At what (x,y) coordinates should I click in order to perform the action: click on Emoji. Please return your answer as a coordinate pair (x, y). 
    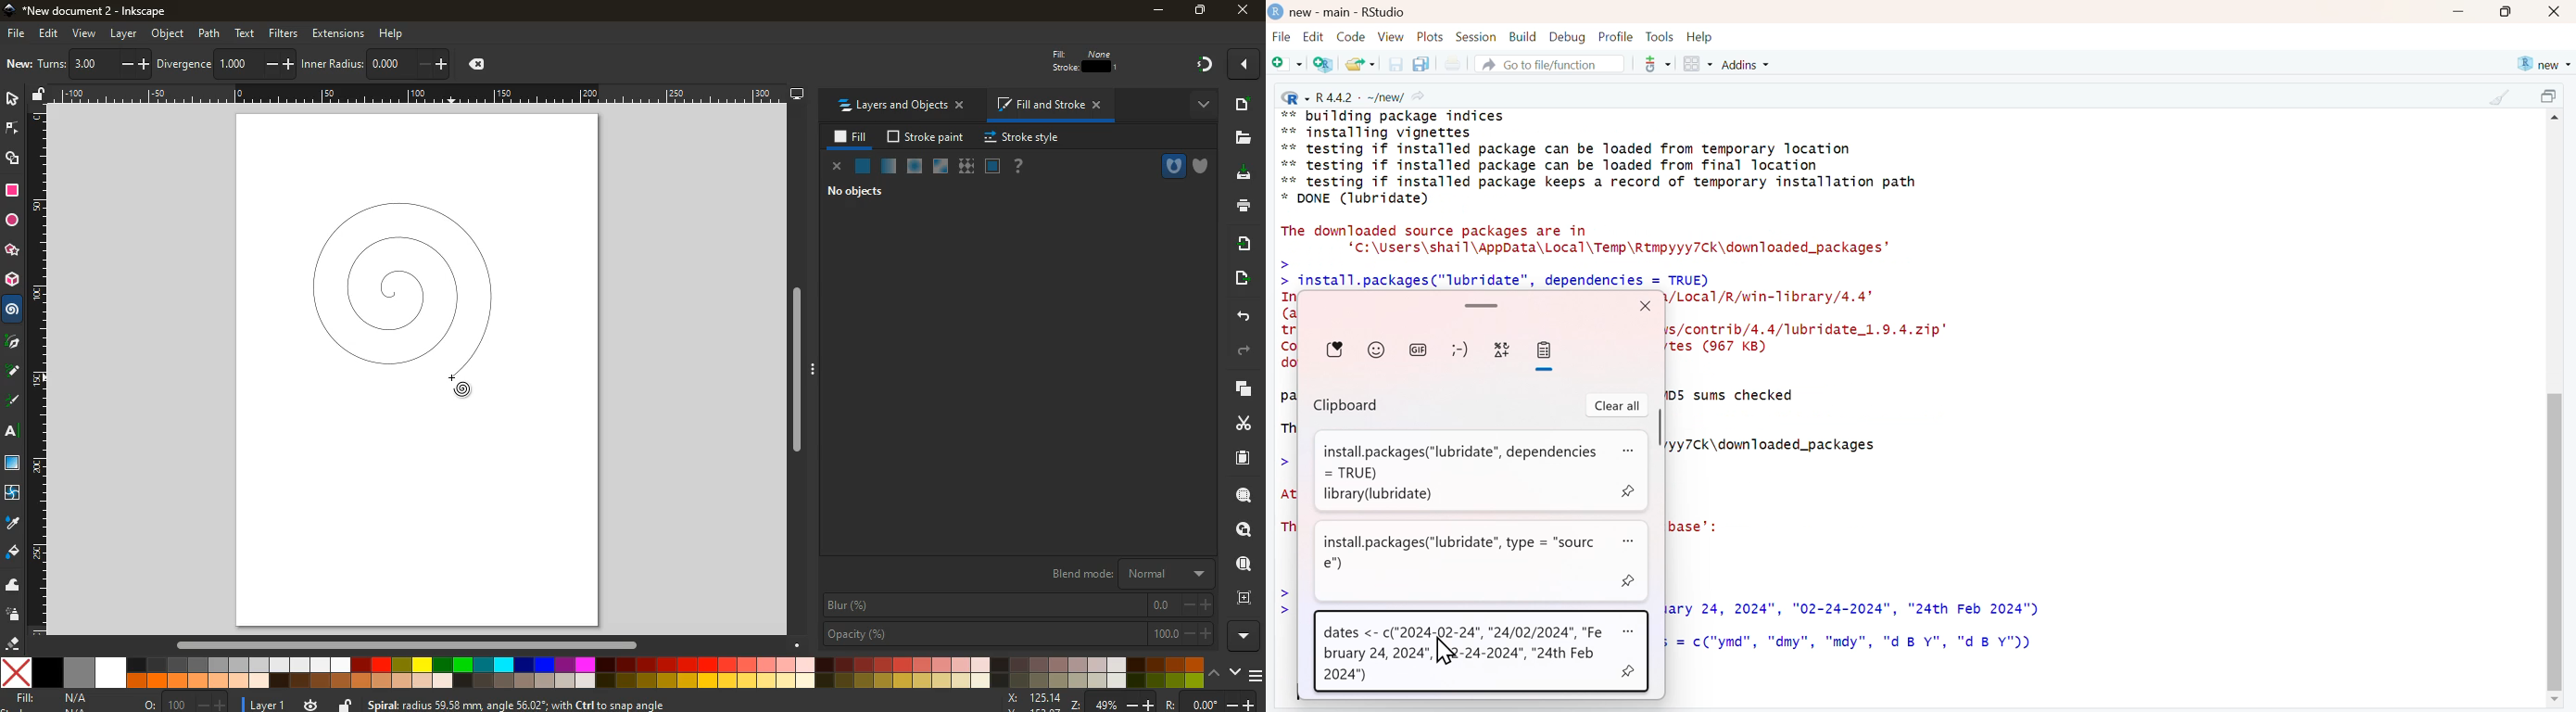
    Looking at the image, I should click on (1377, 348).